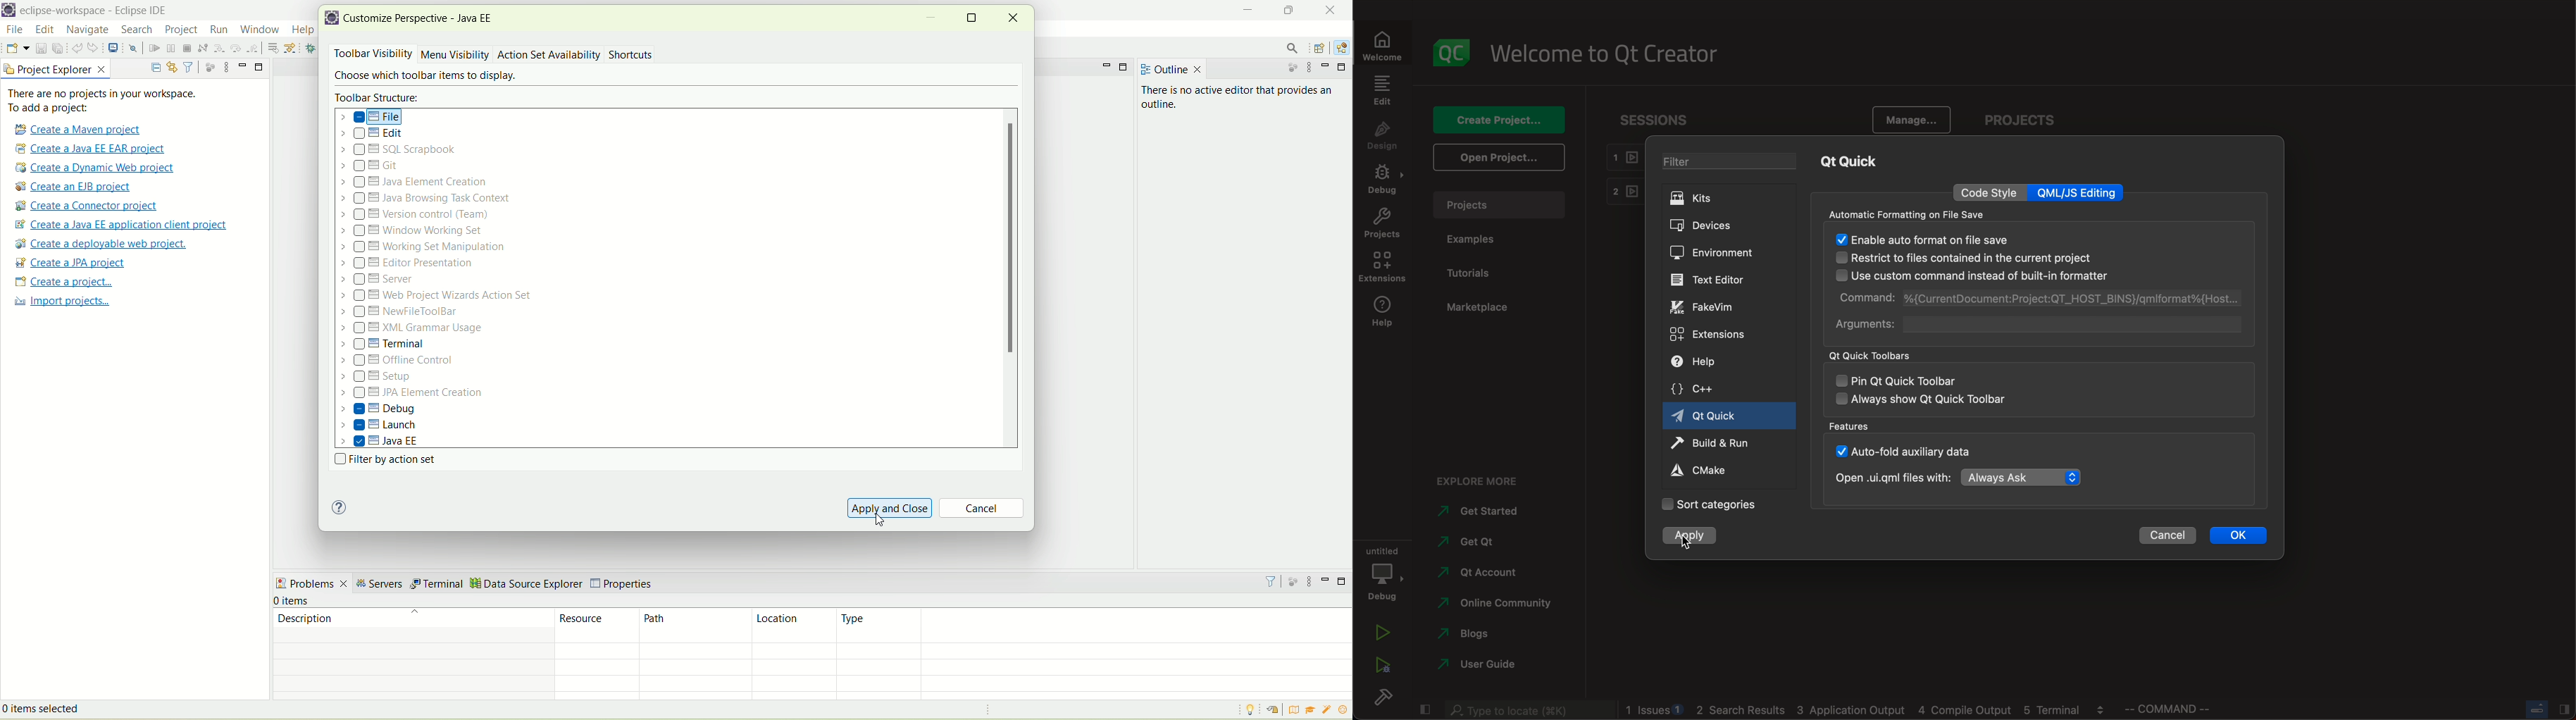 The image size is (2576, 728). What do you see at coordinates (1312, 583) in the screenshot?
I see `view menu` at bounding box center [1312, 583].